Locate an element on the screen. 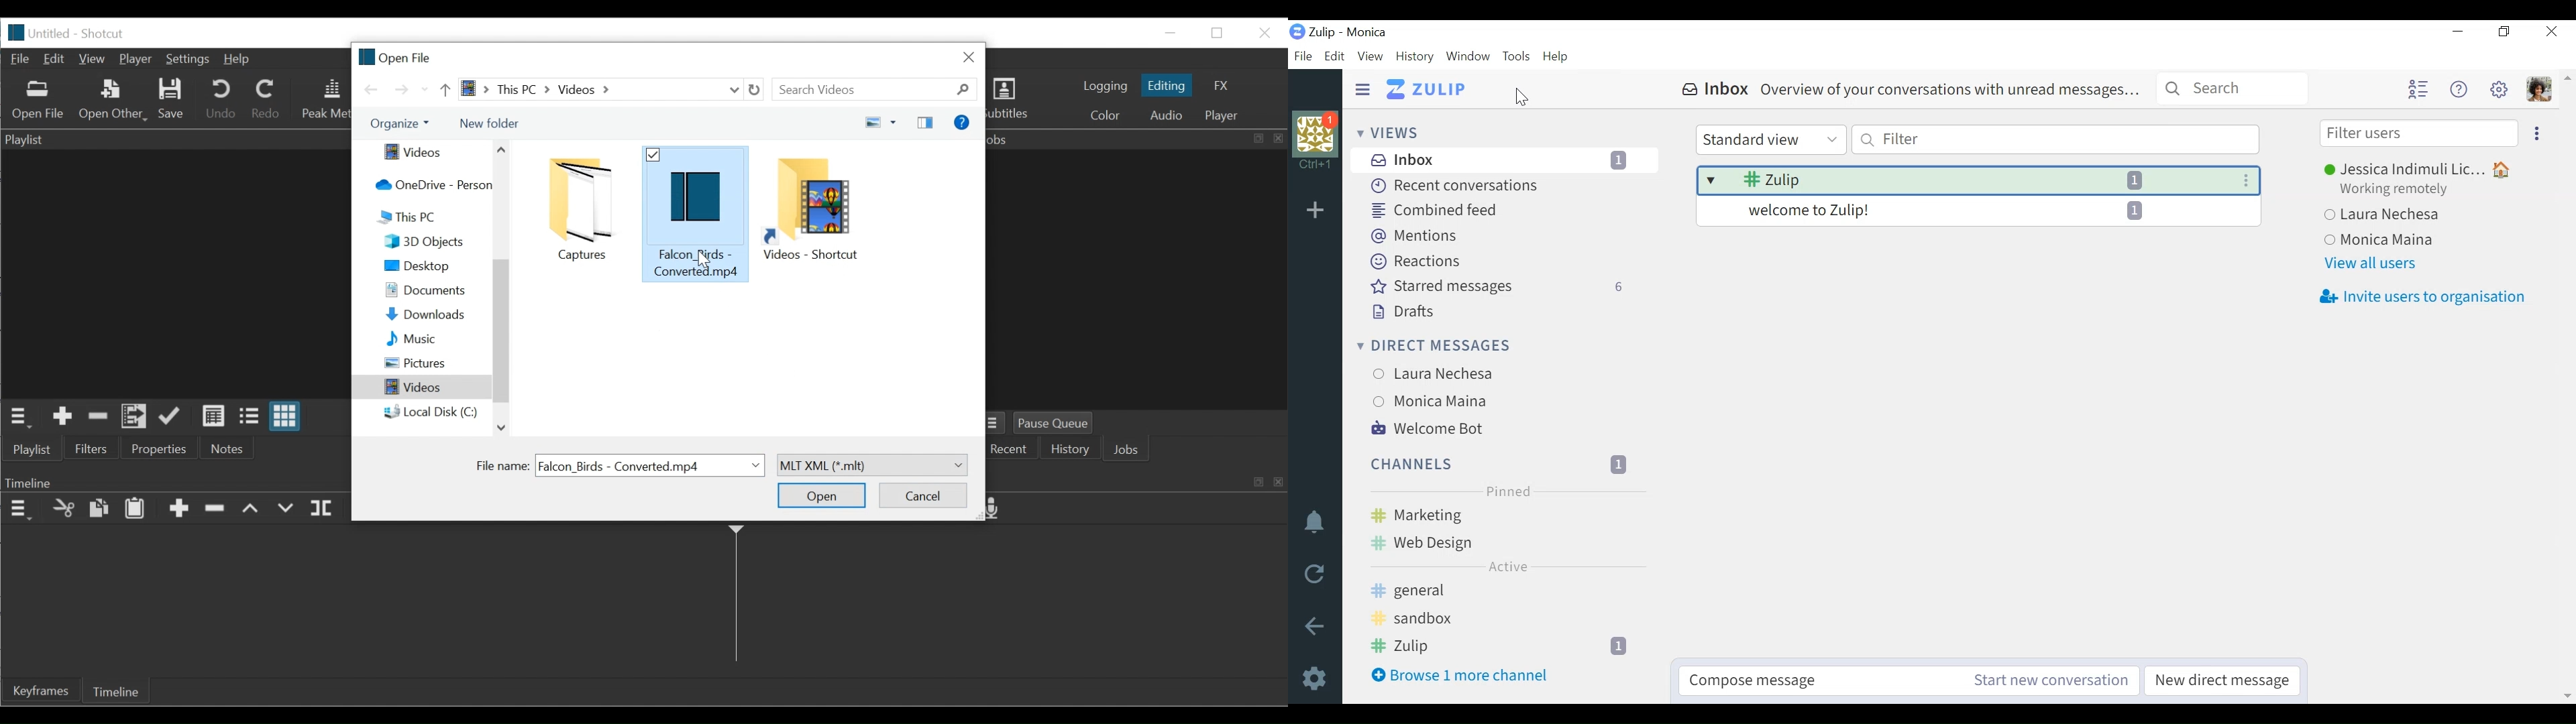 The width and height of the screenshot is (2576, 728). Restore is located at coordinates (2504, 32).